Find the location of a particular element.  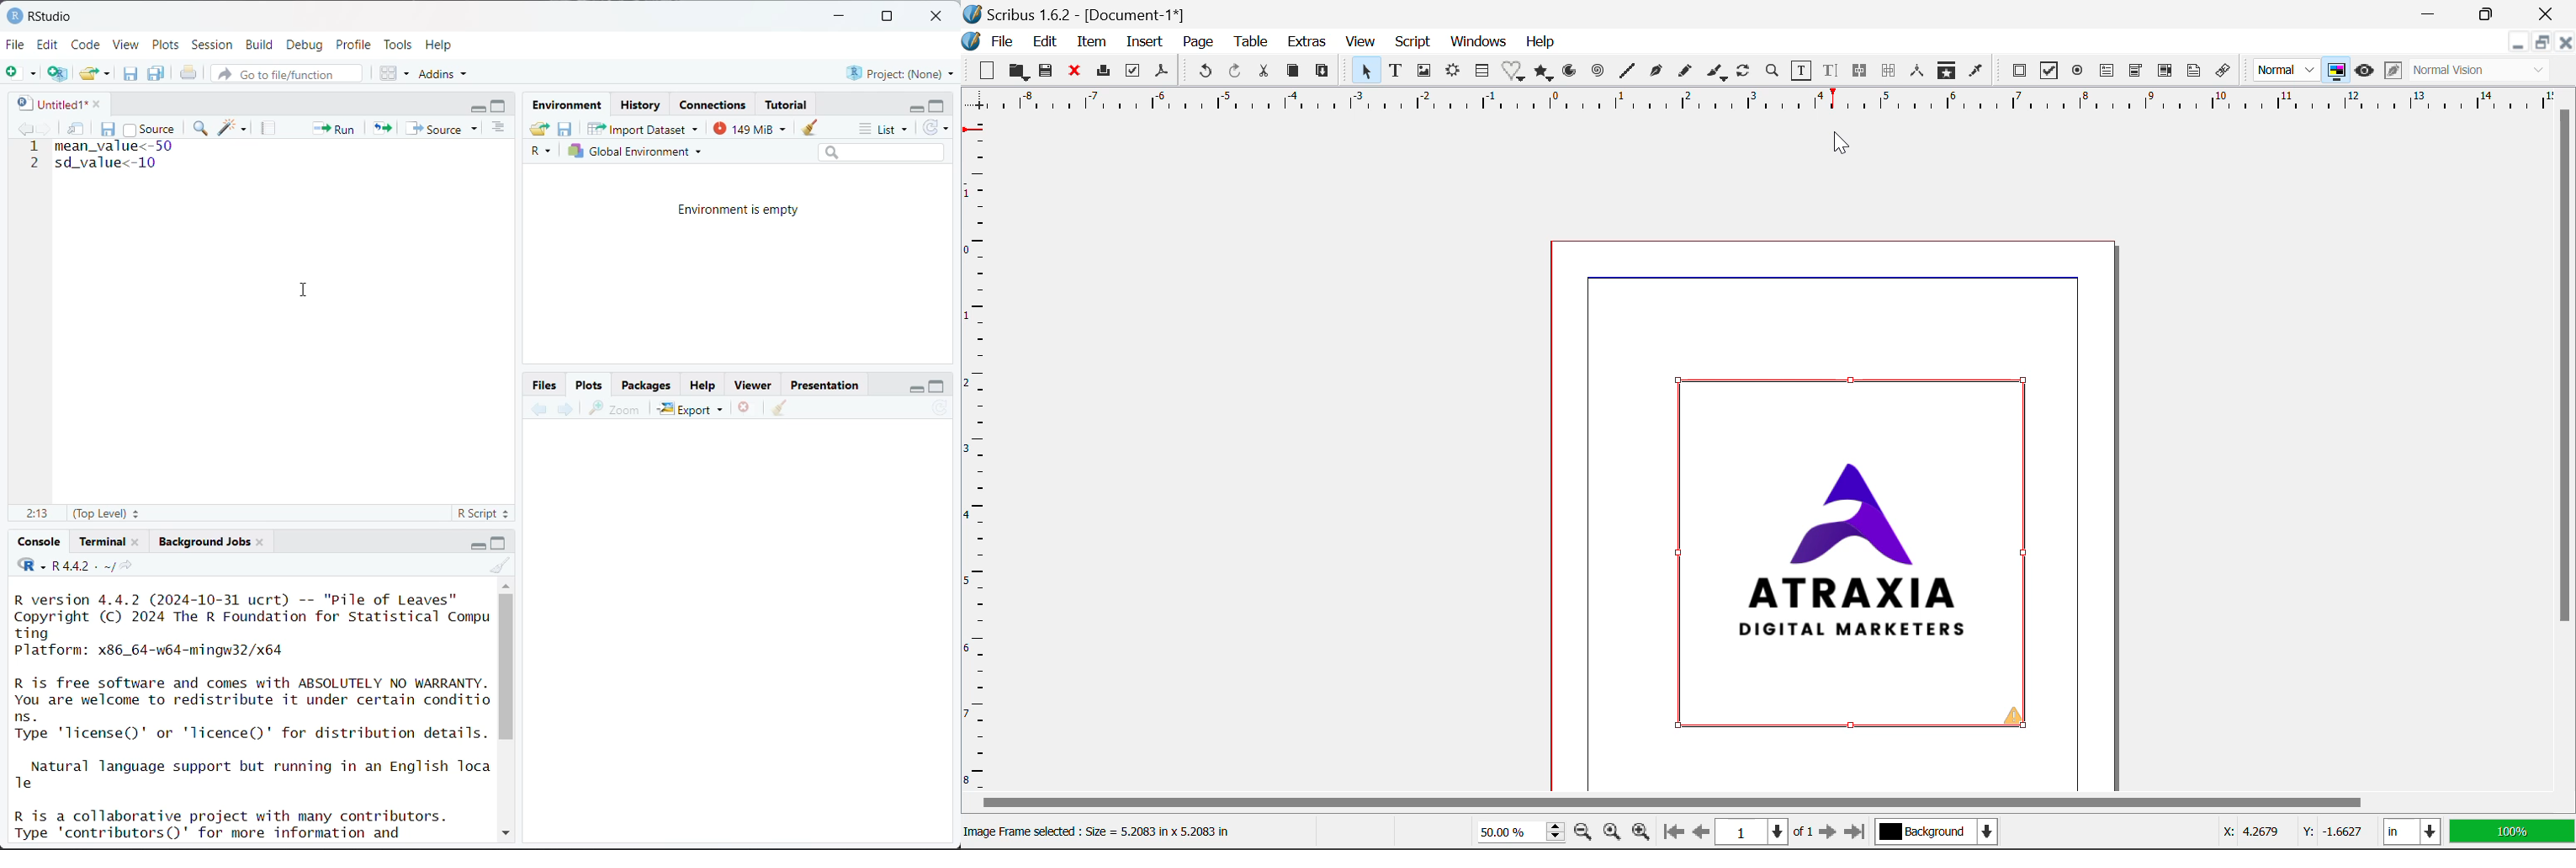

refresh current plot is located at coordinates (940, 410).